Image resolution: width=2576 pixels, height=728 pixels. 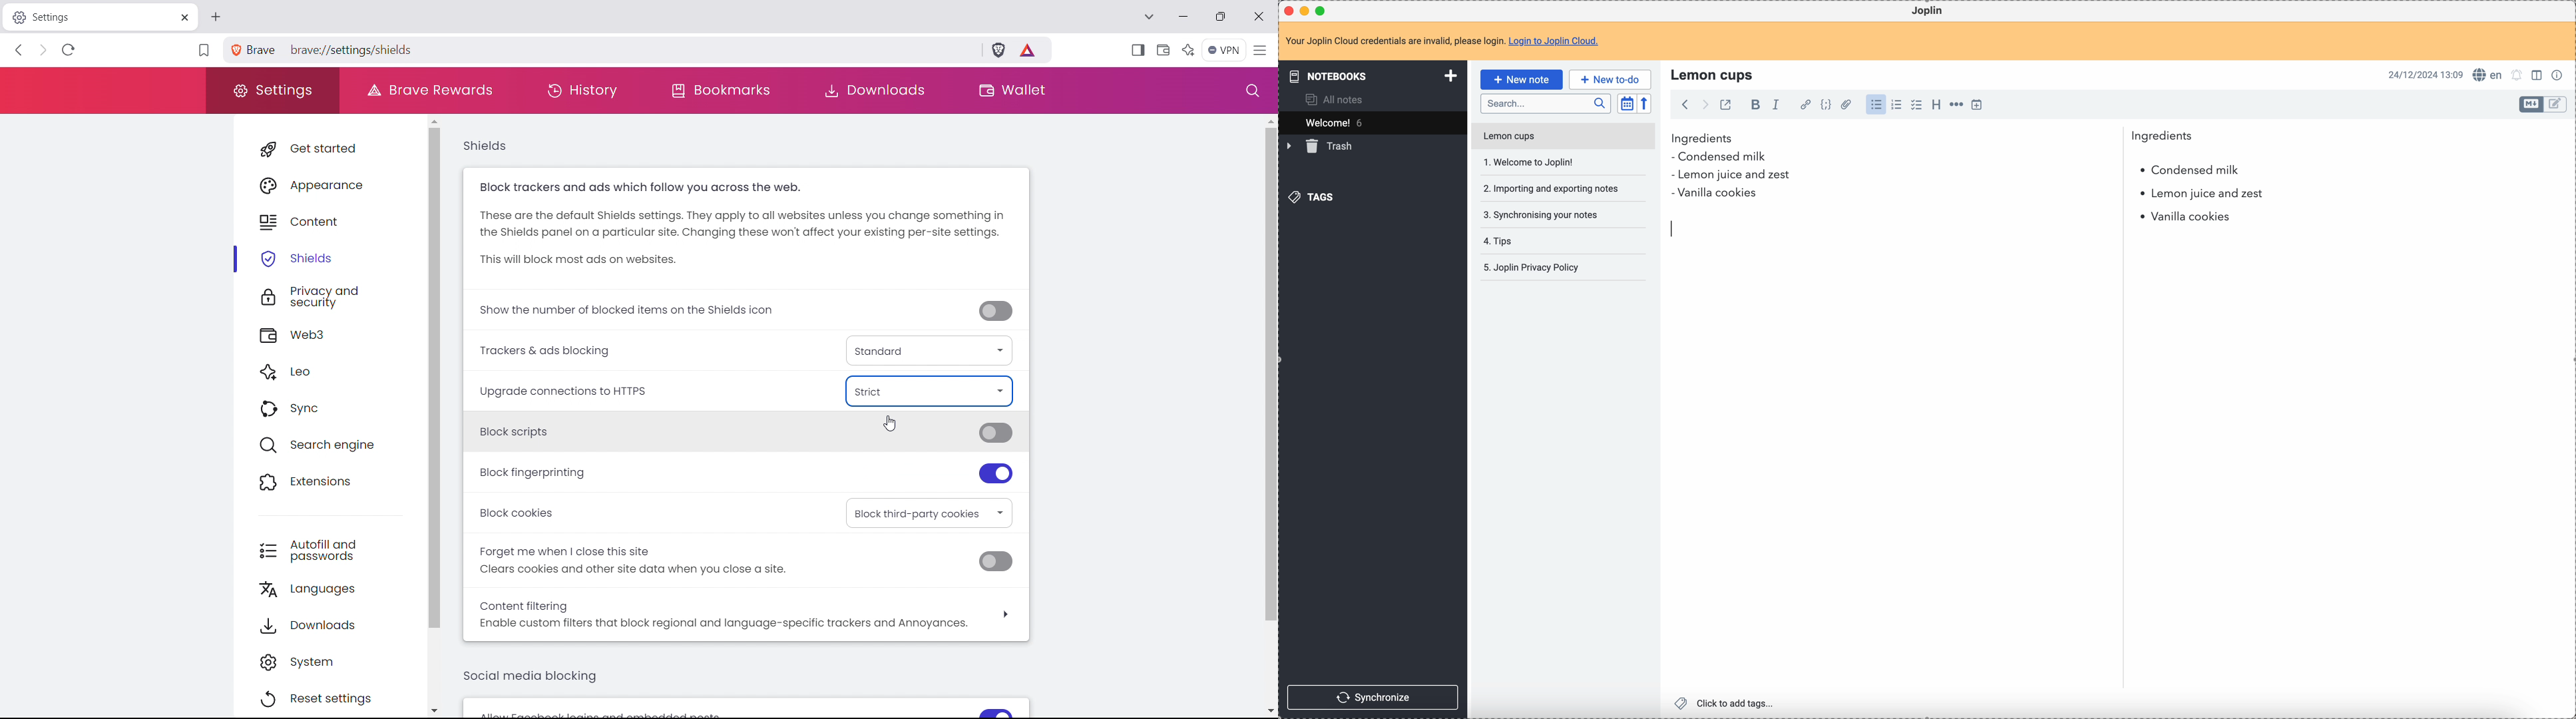 I want to click on click on new note, so click(x=1521, y=78).